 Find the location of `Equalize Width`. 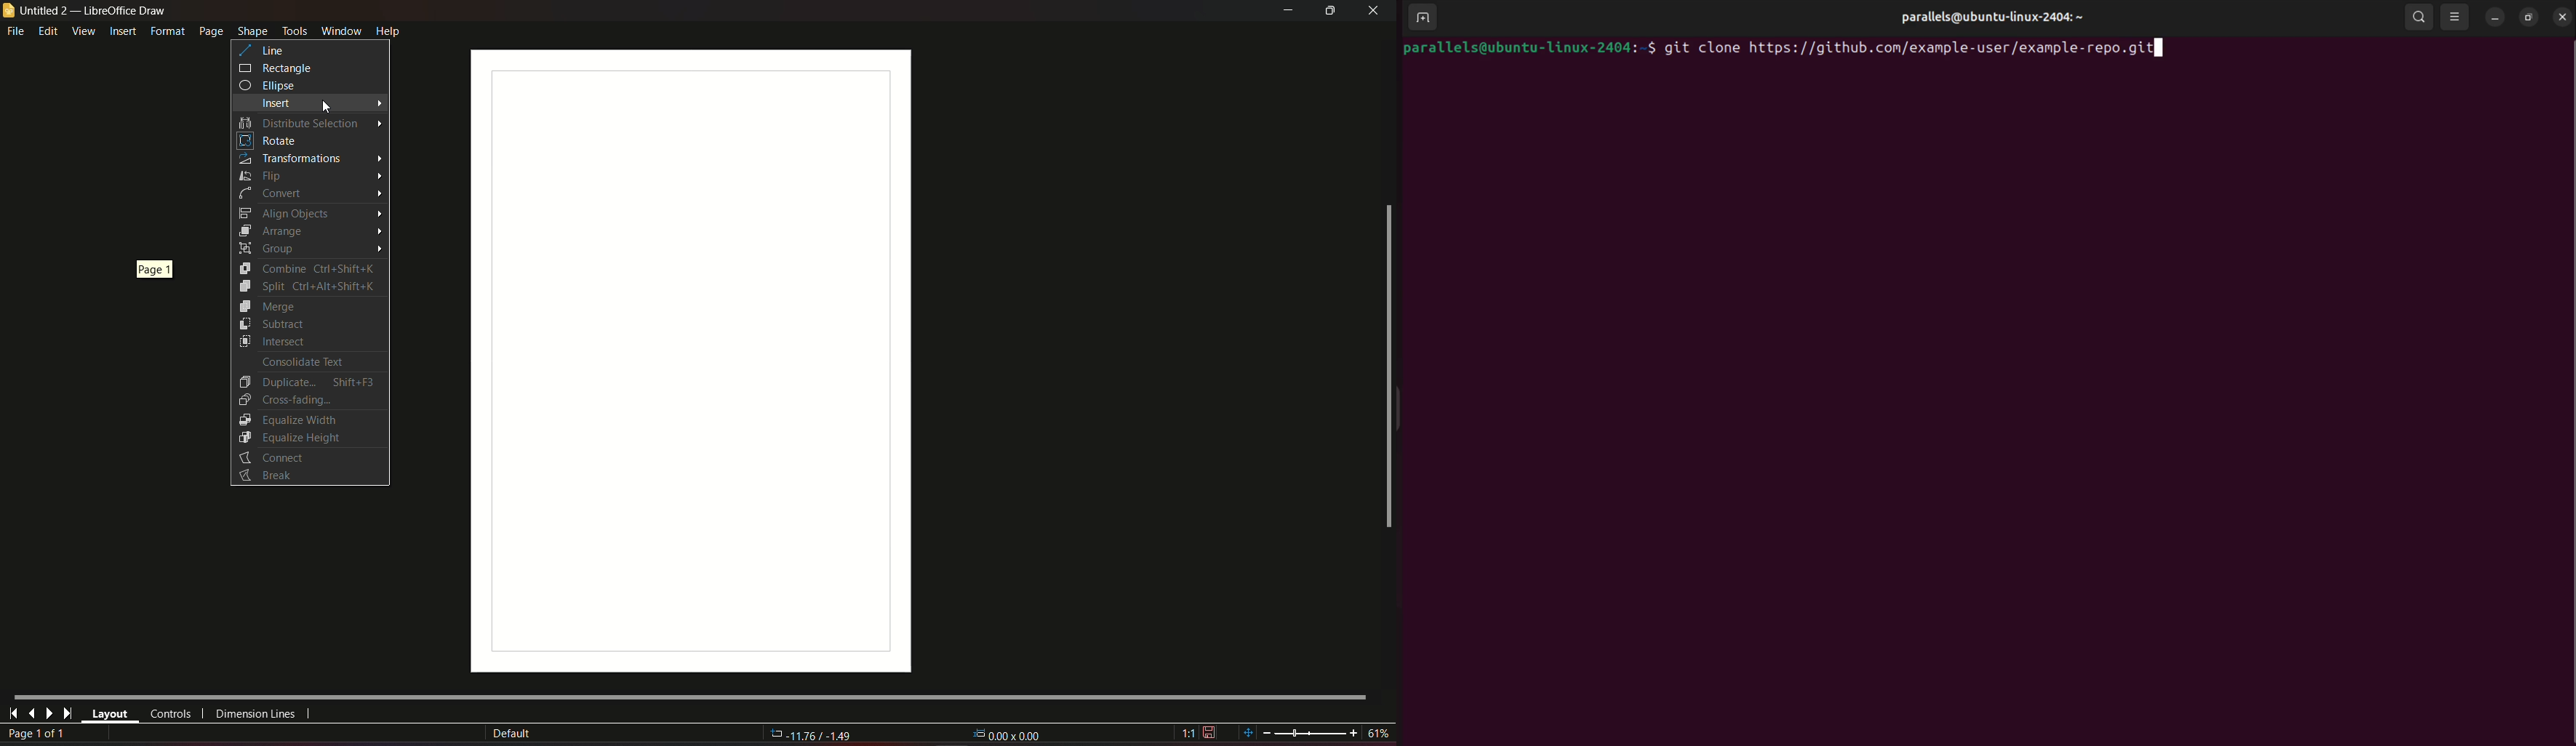

Equalize Width is located at coordinates (291, 418).